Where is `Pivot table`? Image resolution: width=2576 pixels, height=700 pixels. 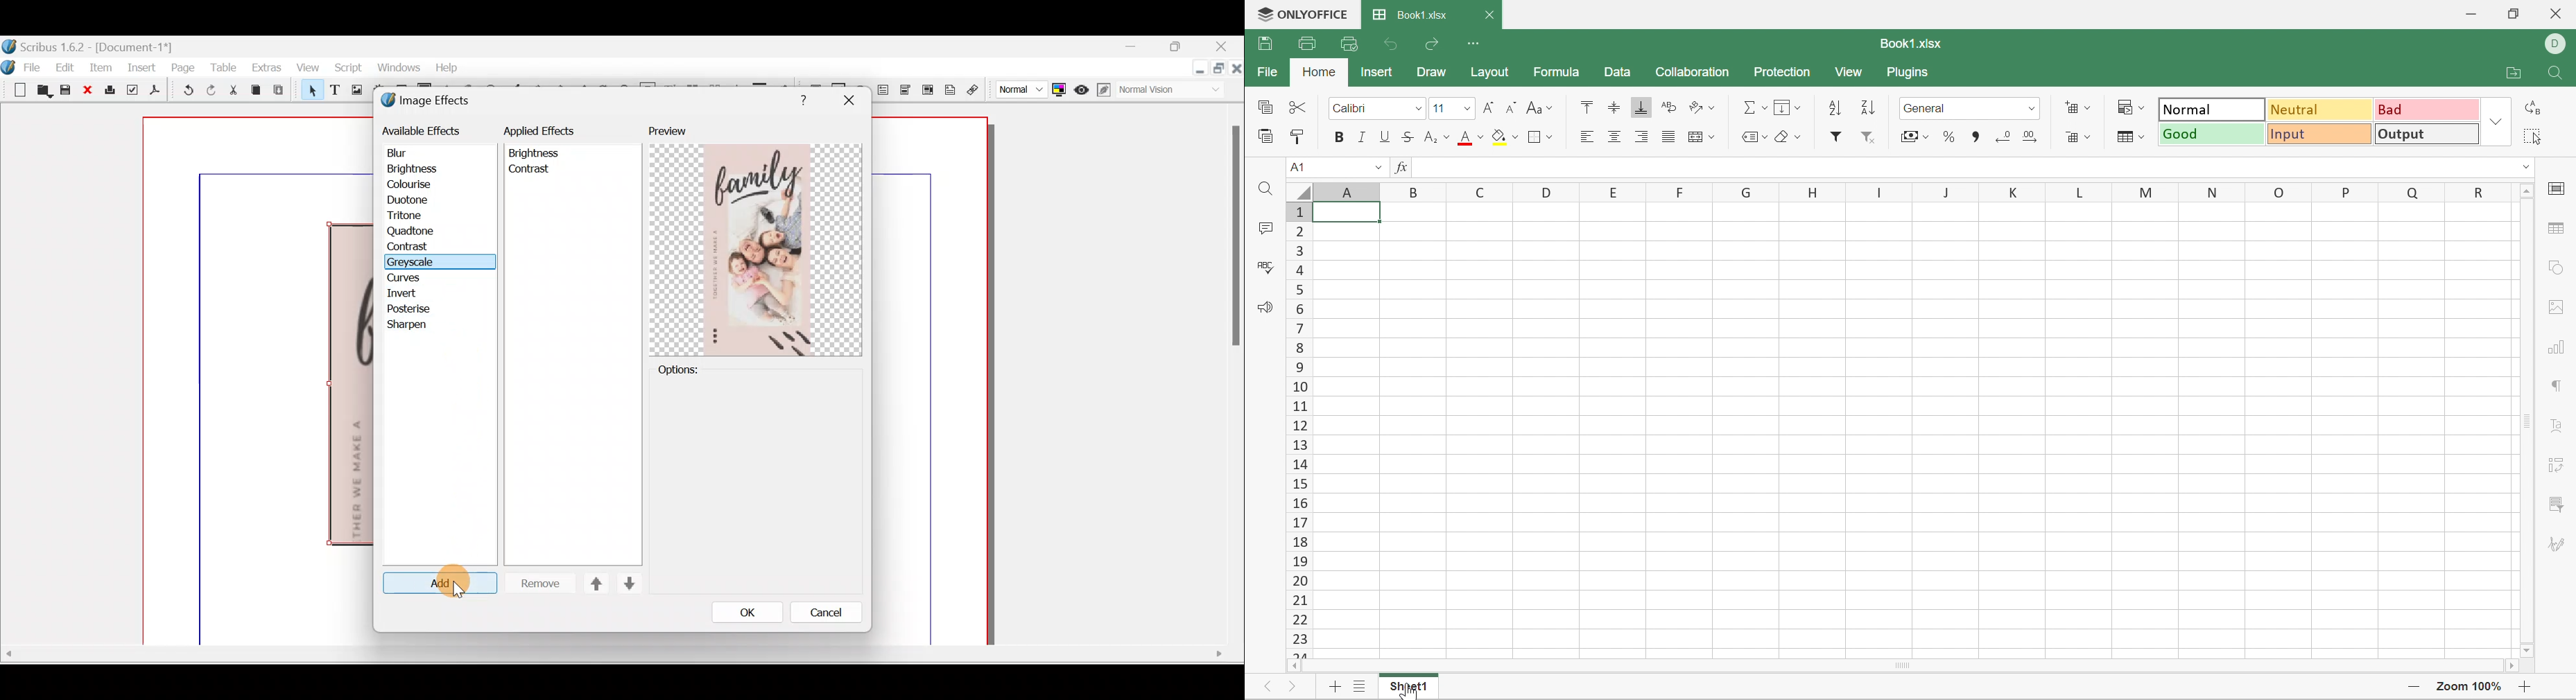
Pivot table is located at coordinates (2557, 464).